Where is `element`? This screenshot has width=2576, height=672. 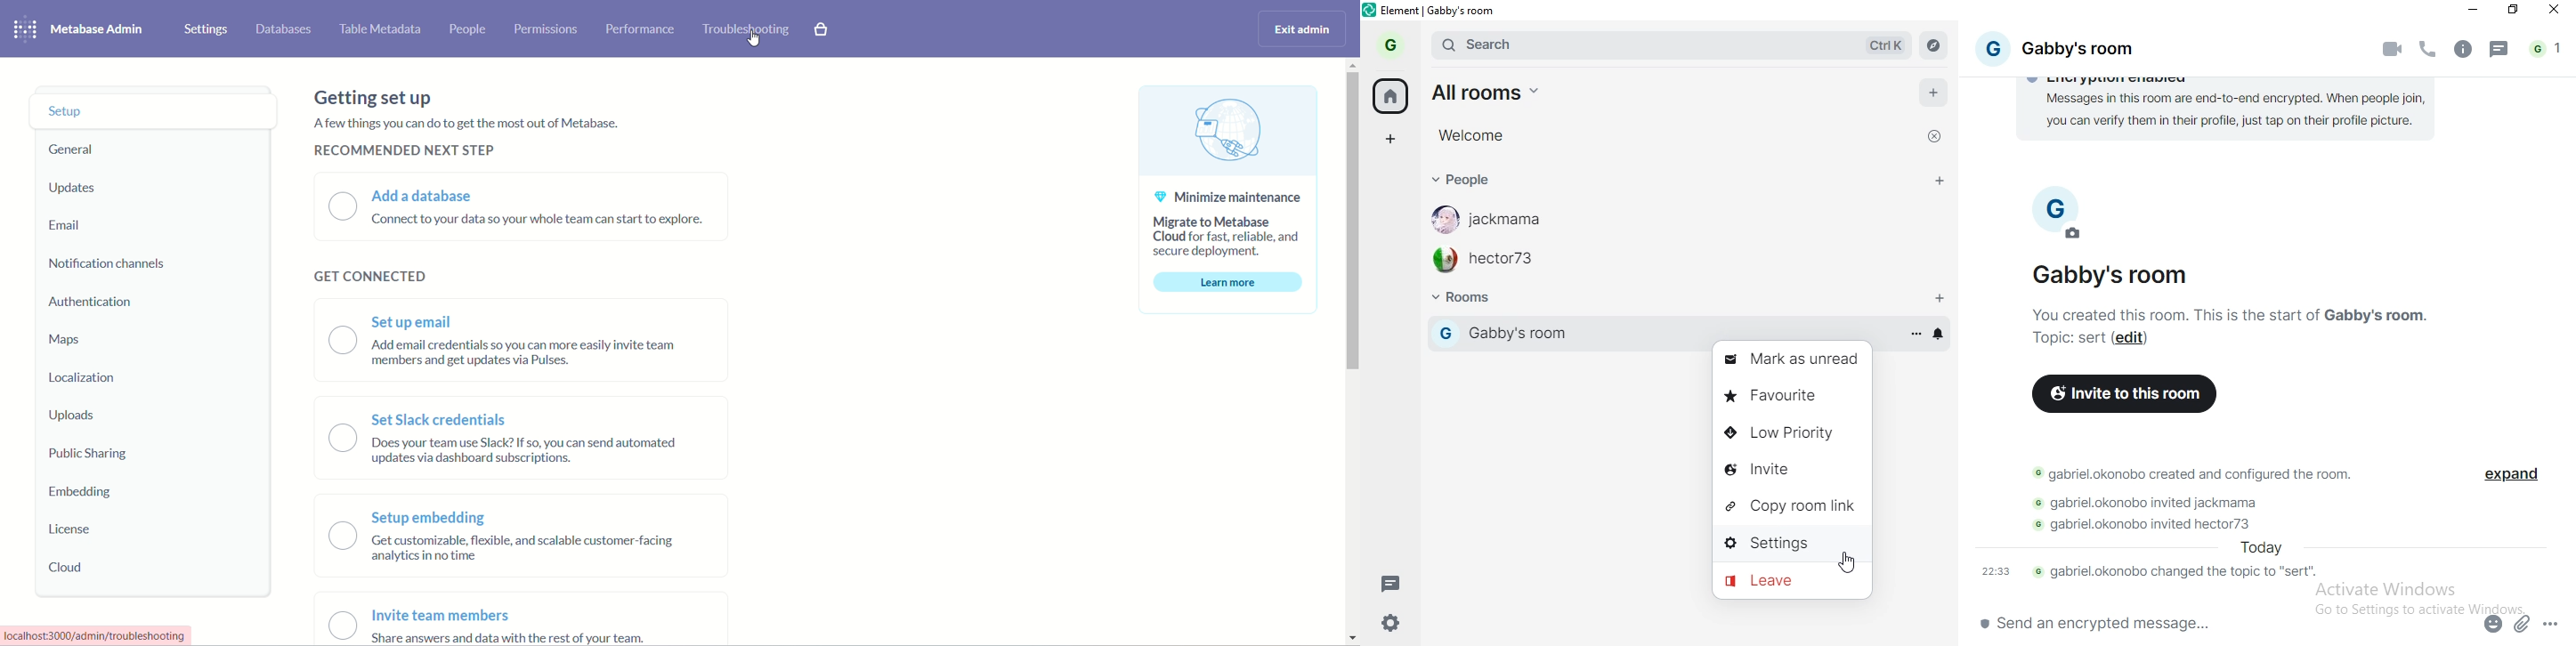 element is located at coordinates (1440, 12).